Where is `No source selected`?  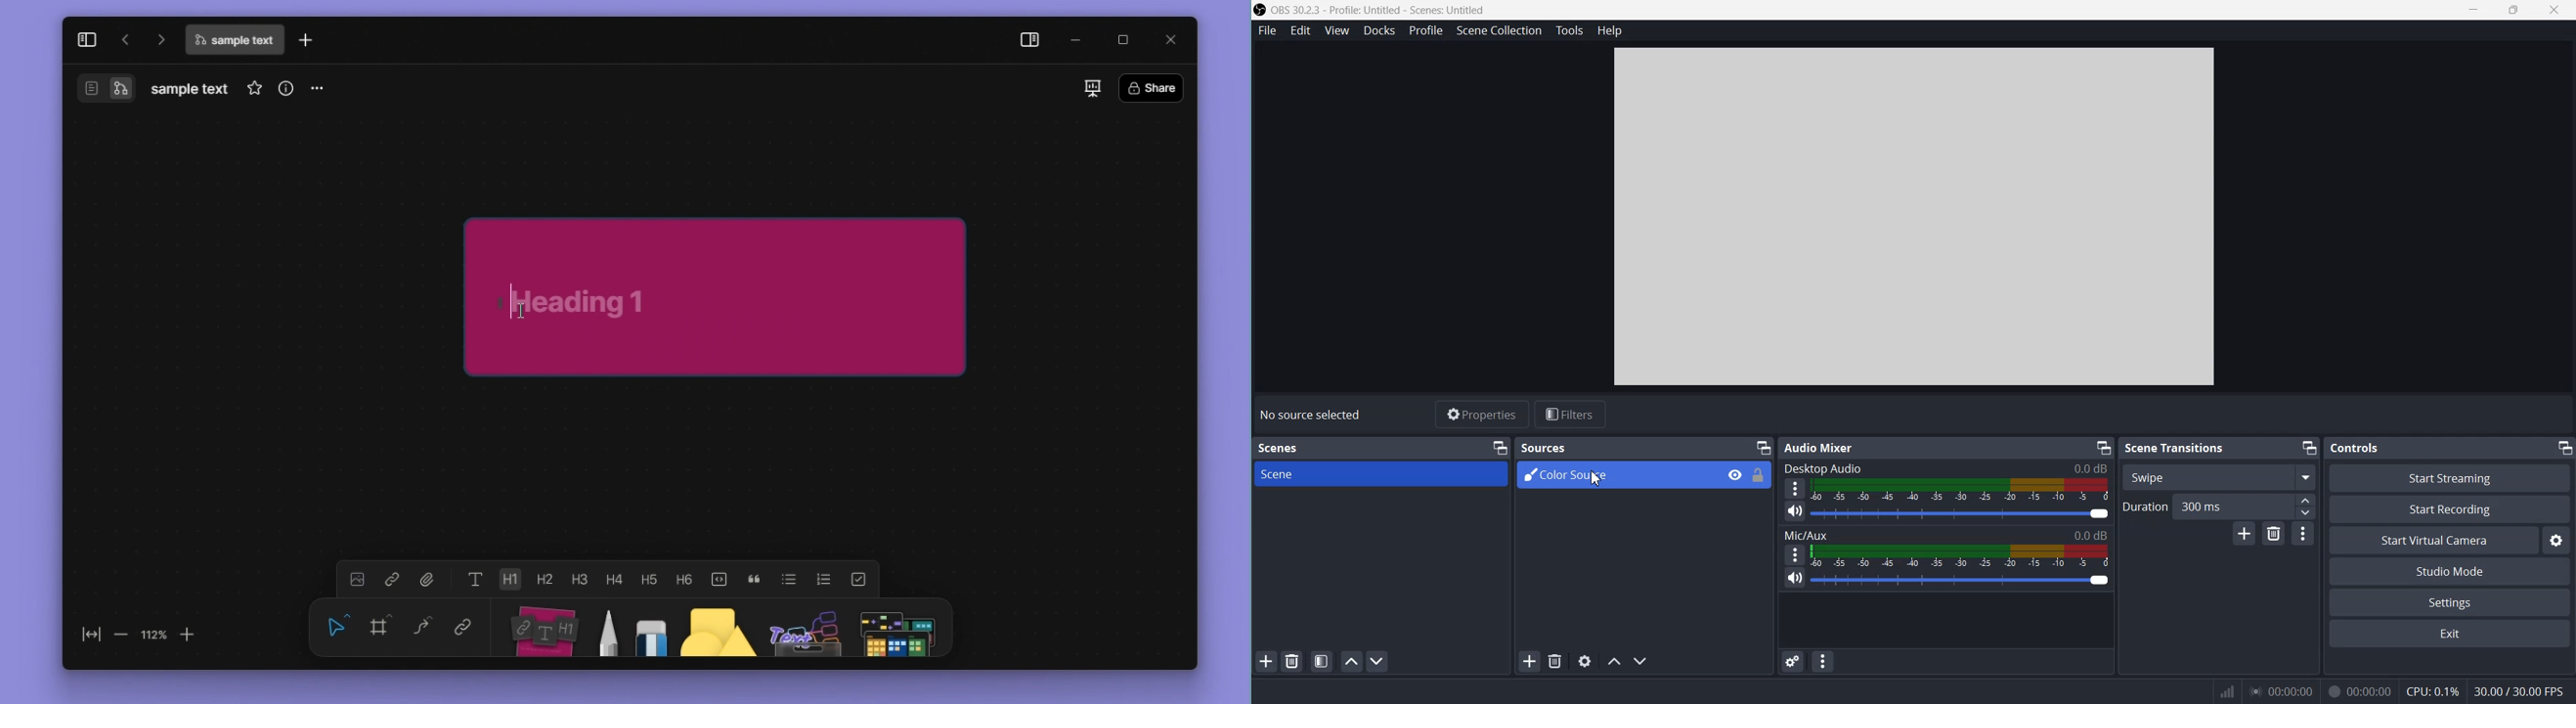
No source selected is located at coordinates (1310, 413).